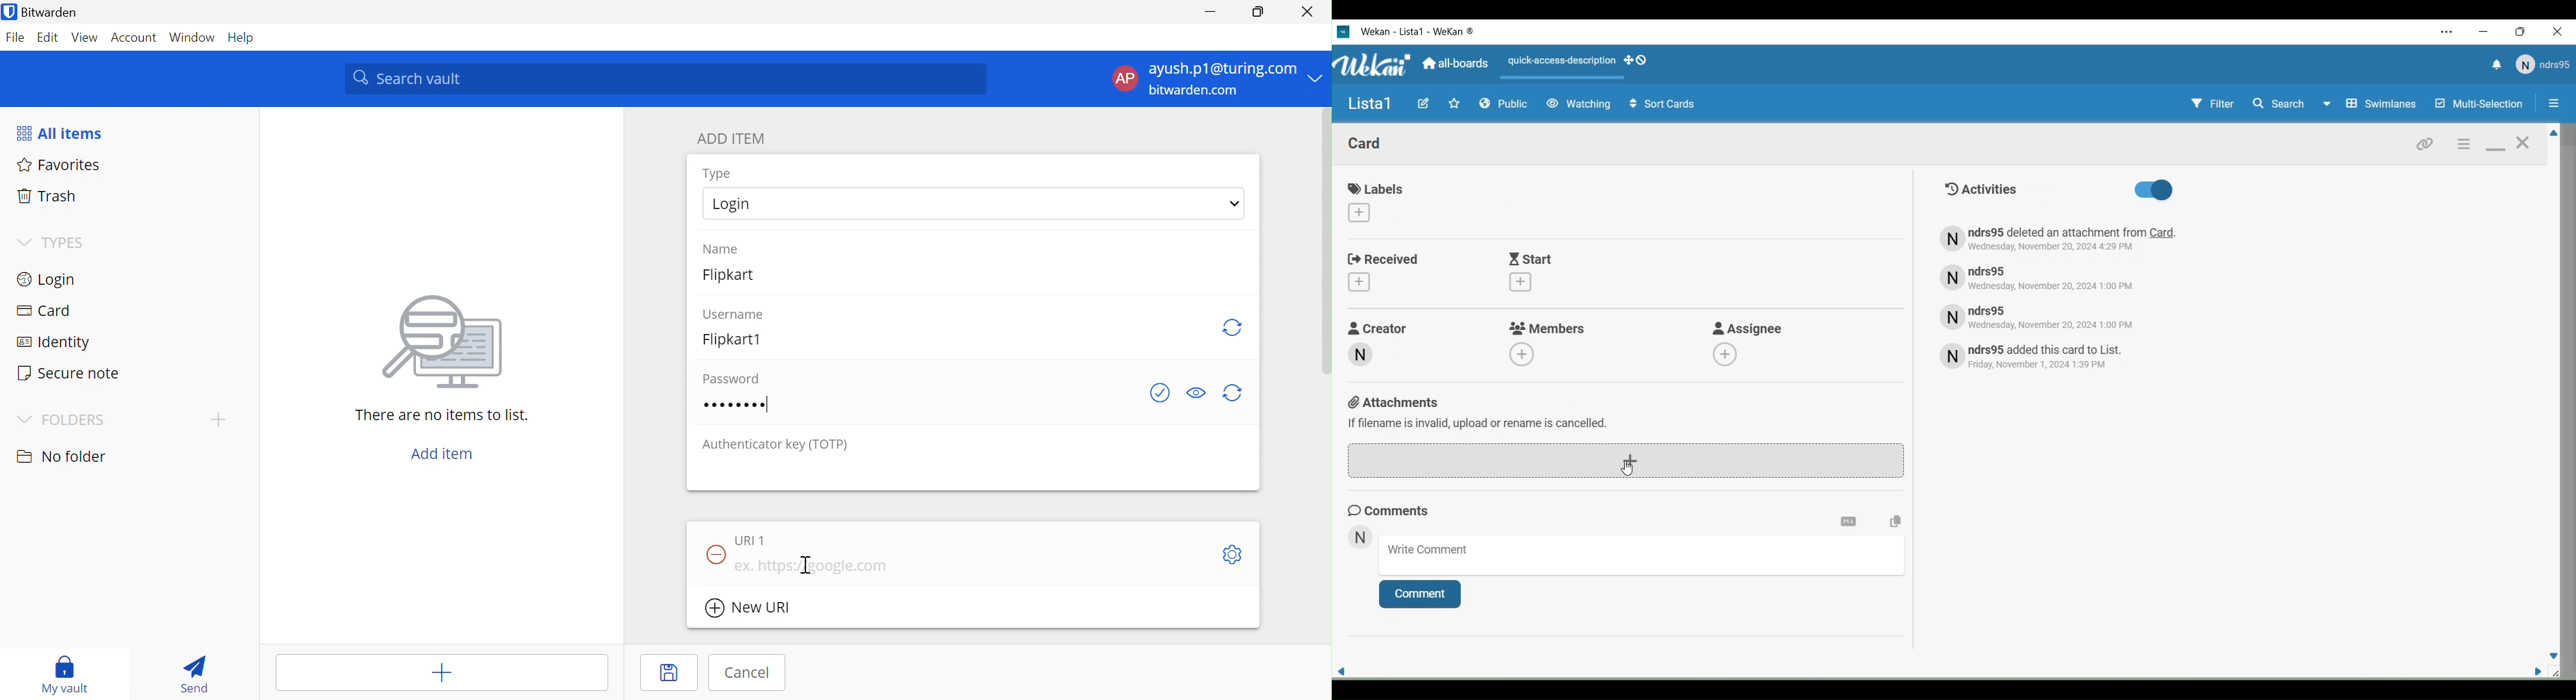  Describe the element at coordinates (2477, 104) in the screenshot. I see `Multi Selection` at that location.